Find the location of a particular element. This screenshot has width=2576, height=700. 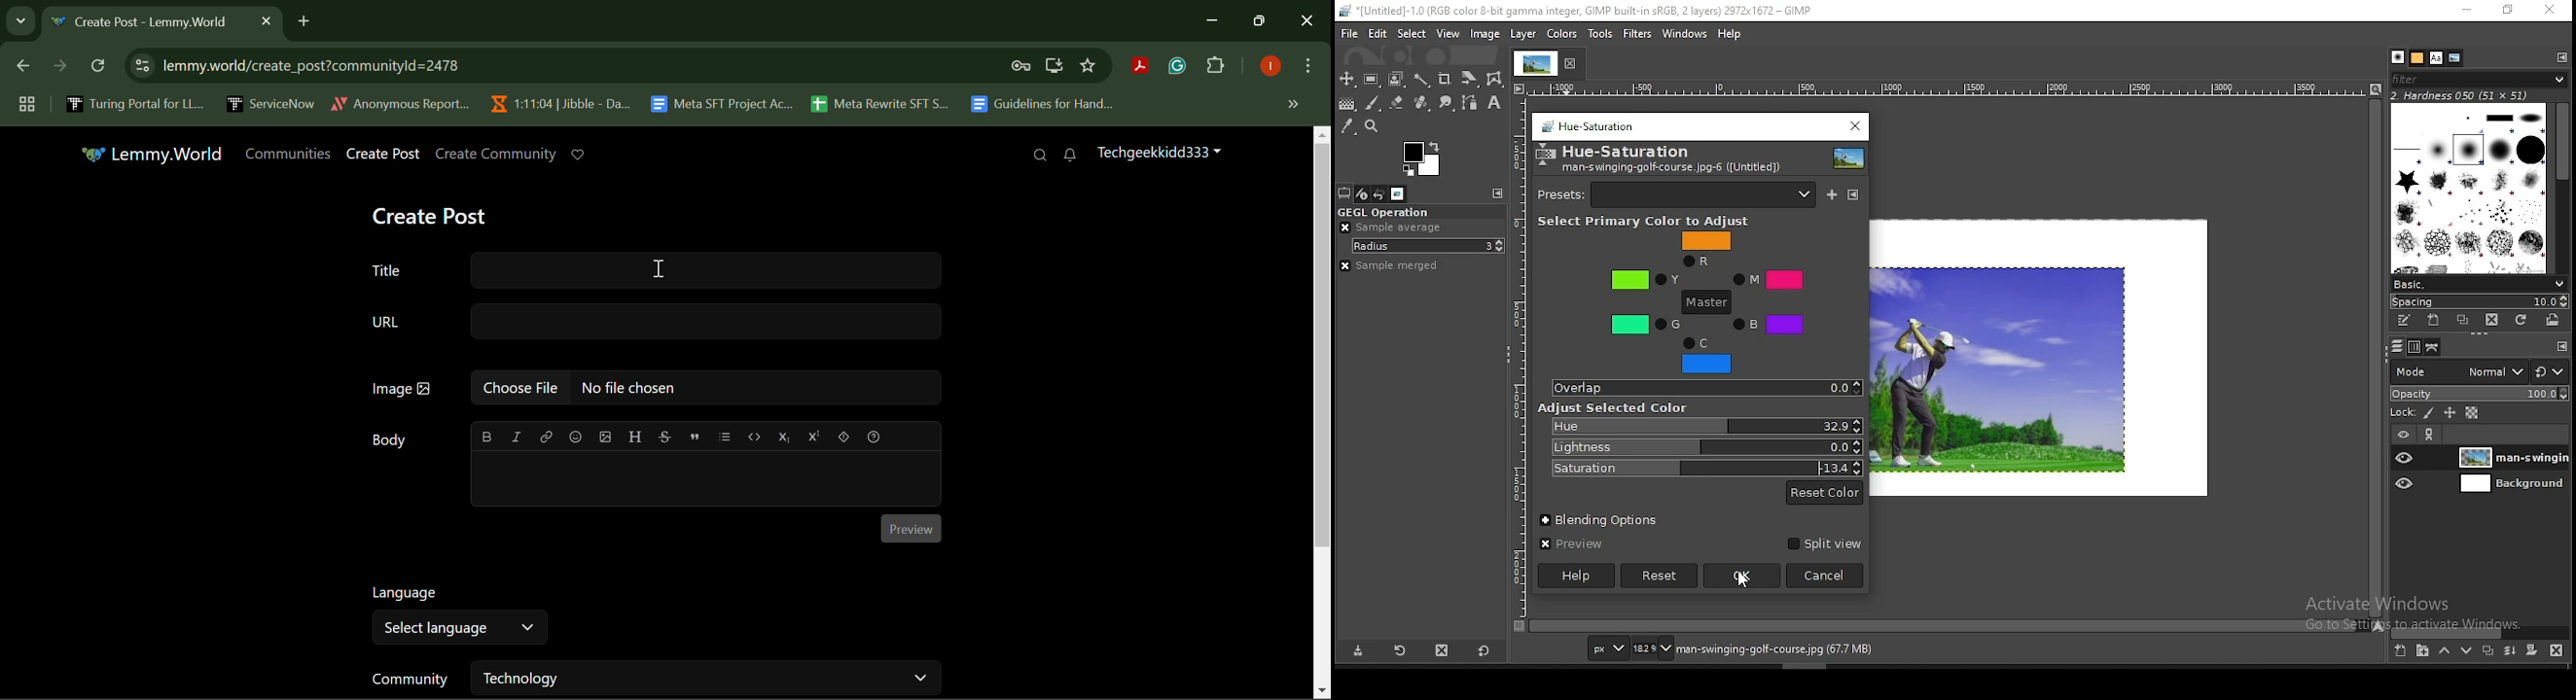

Preview Button is located at coordinates (911, 528).